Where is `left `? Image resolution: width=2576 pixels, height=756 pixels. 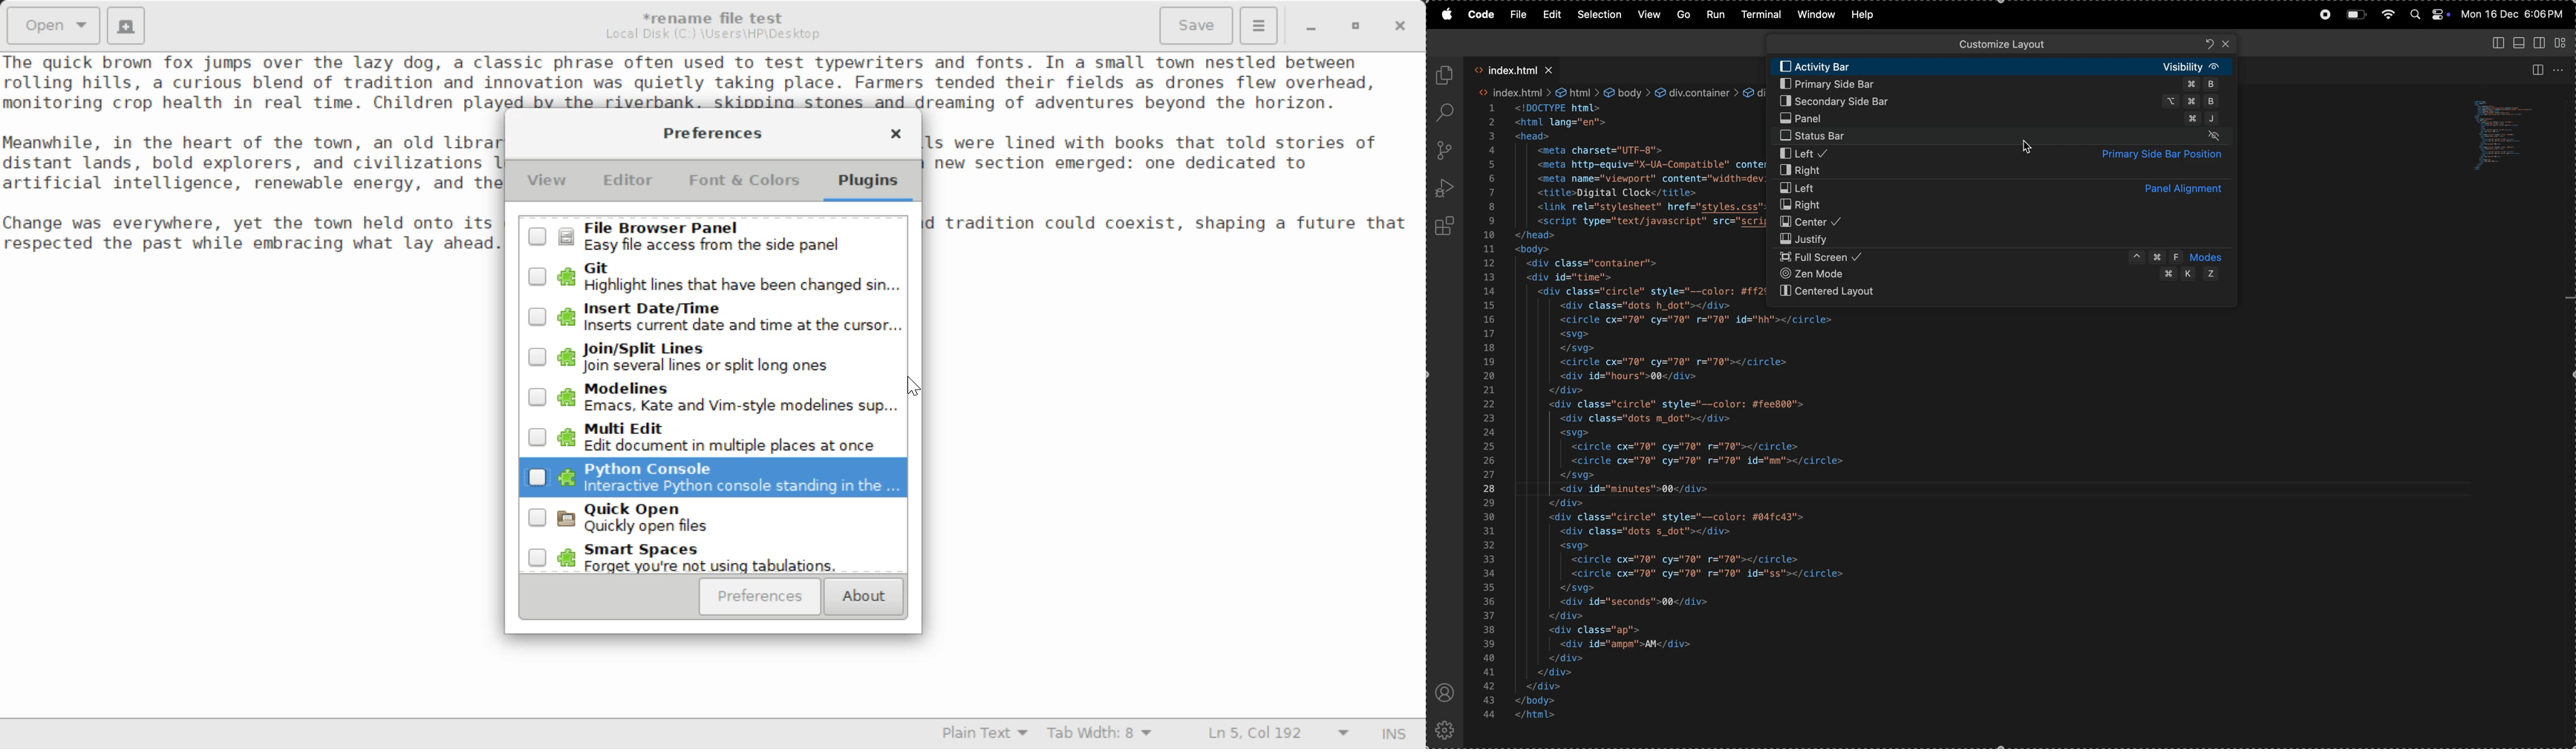
left  is located at coordinates (2003, 155).